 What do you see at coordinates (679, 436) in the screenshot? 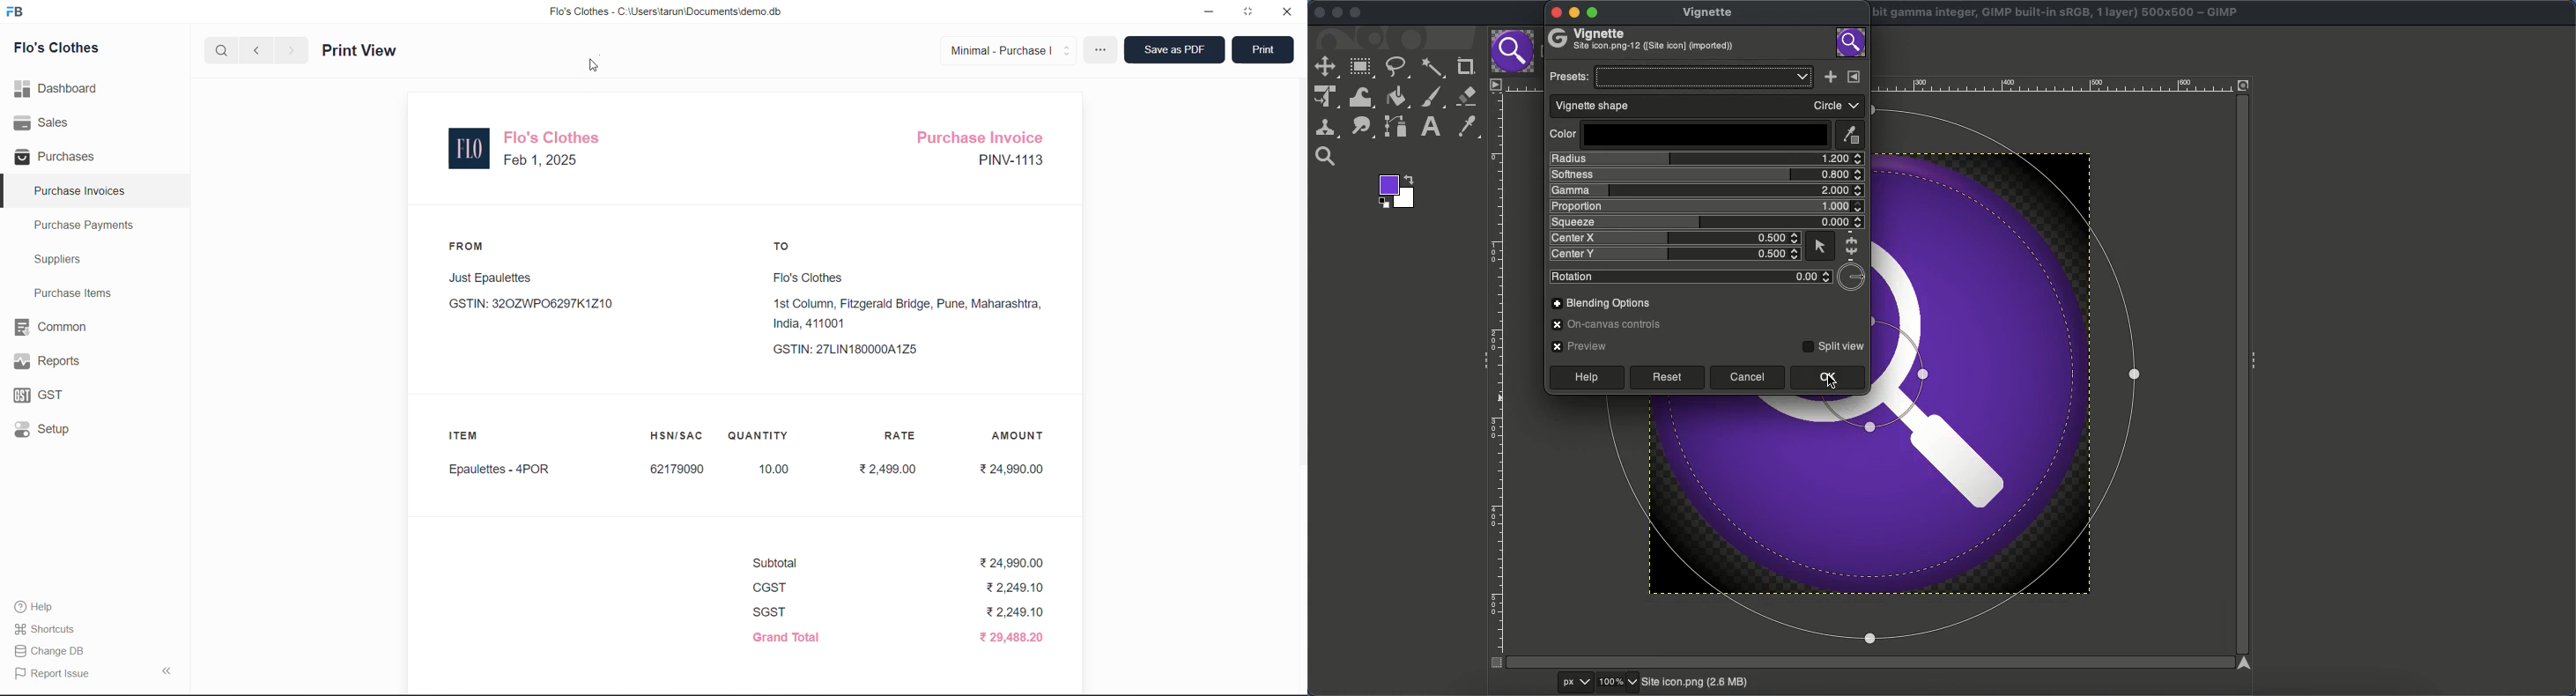
I see `HSN/SAC` at bounding box center [679, 436].